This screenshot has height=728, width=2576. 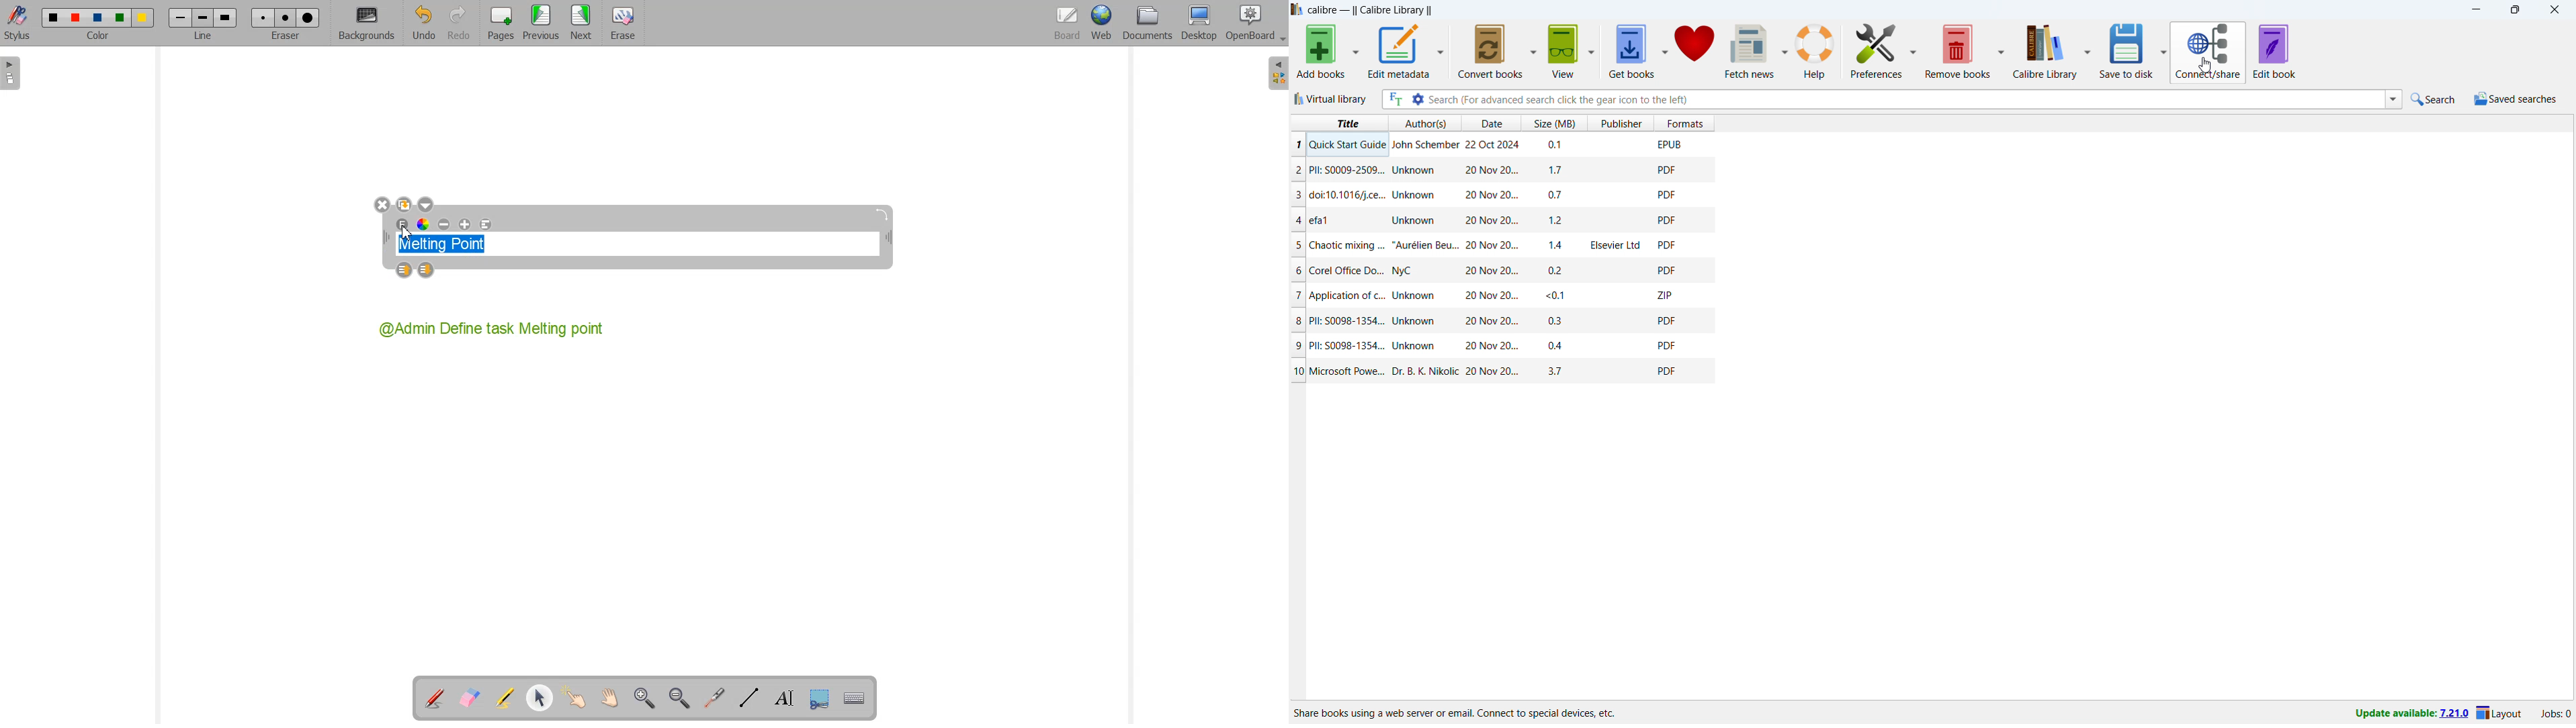 What do you see at coordinates (1440, 50) in the screenshot?
I see `edit metadata options` at bounding box center [1440, 50].